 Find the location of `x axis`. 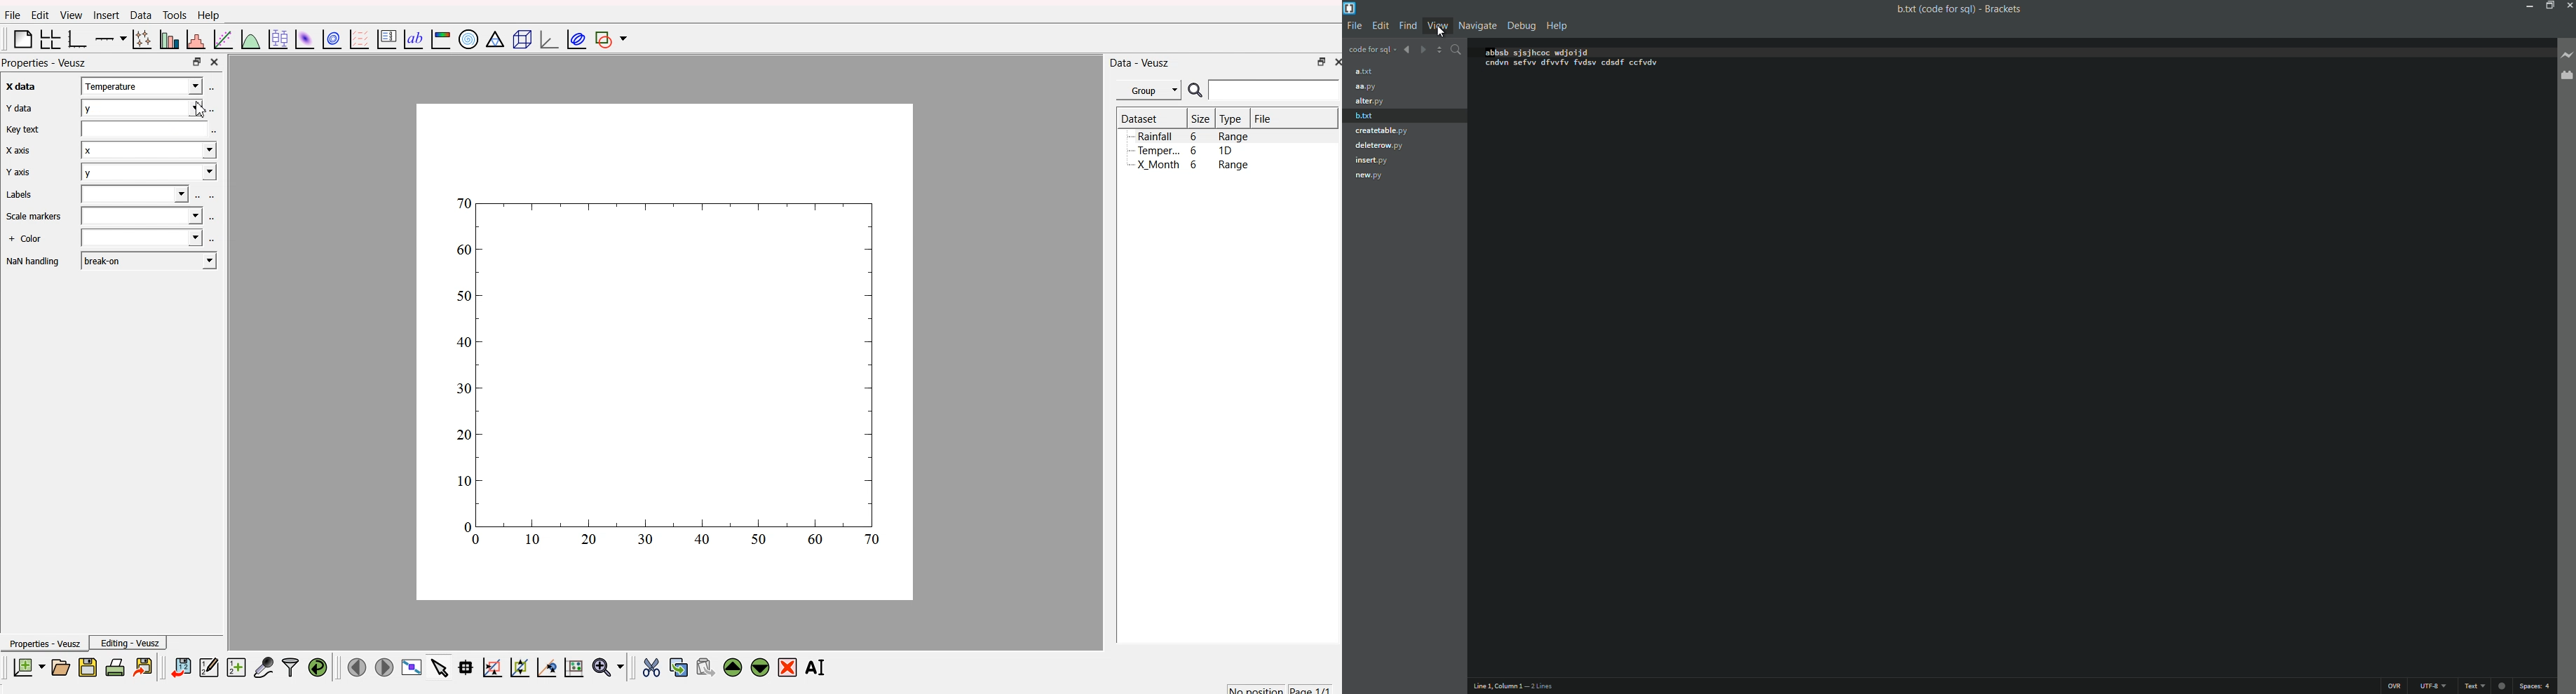

x axis is located at coordinates (17, 88).